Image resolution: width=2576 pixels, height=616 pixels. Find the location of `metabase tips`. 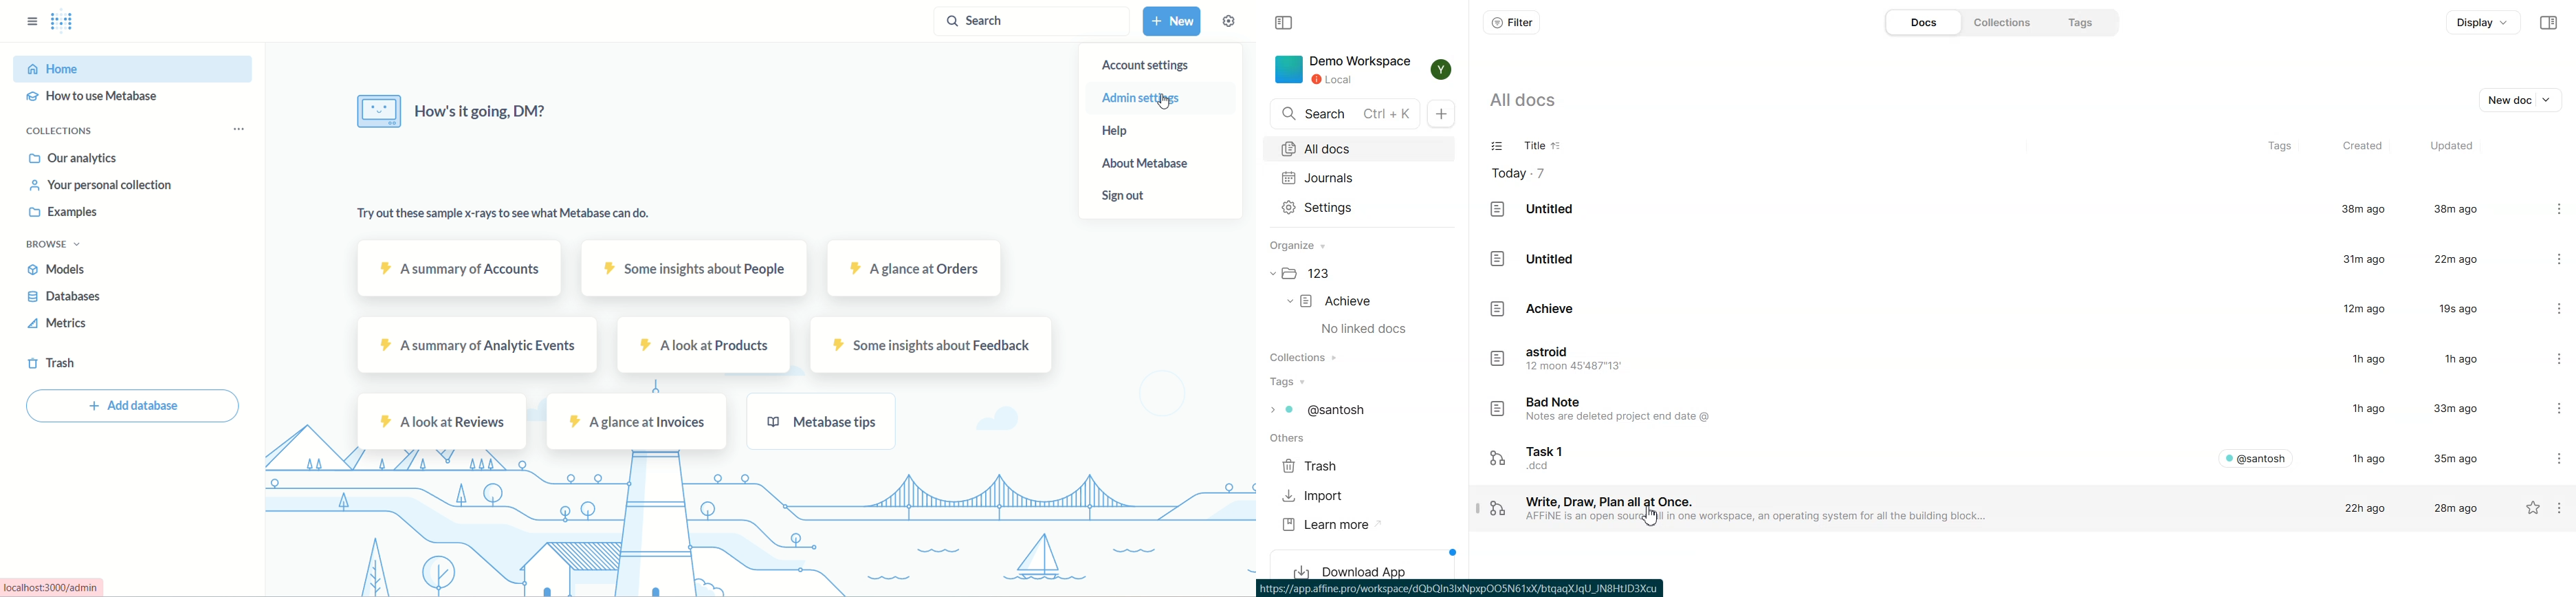

metabase tips is located at coordinates (822, 424).